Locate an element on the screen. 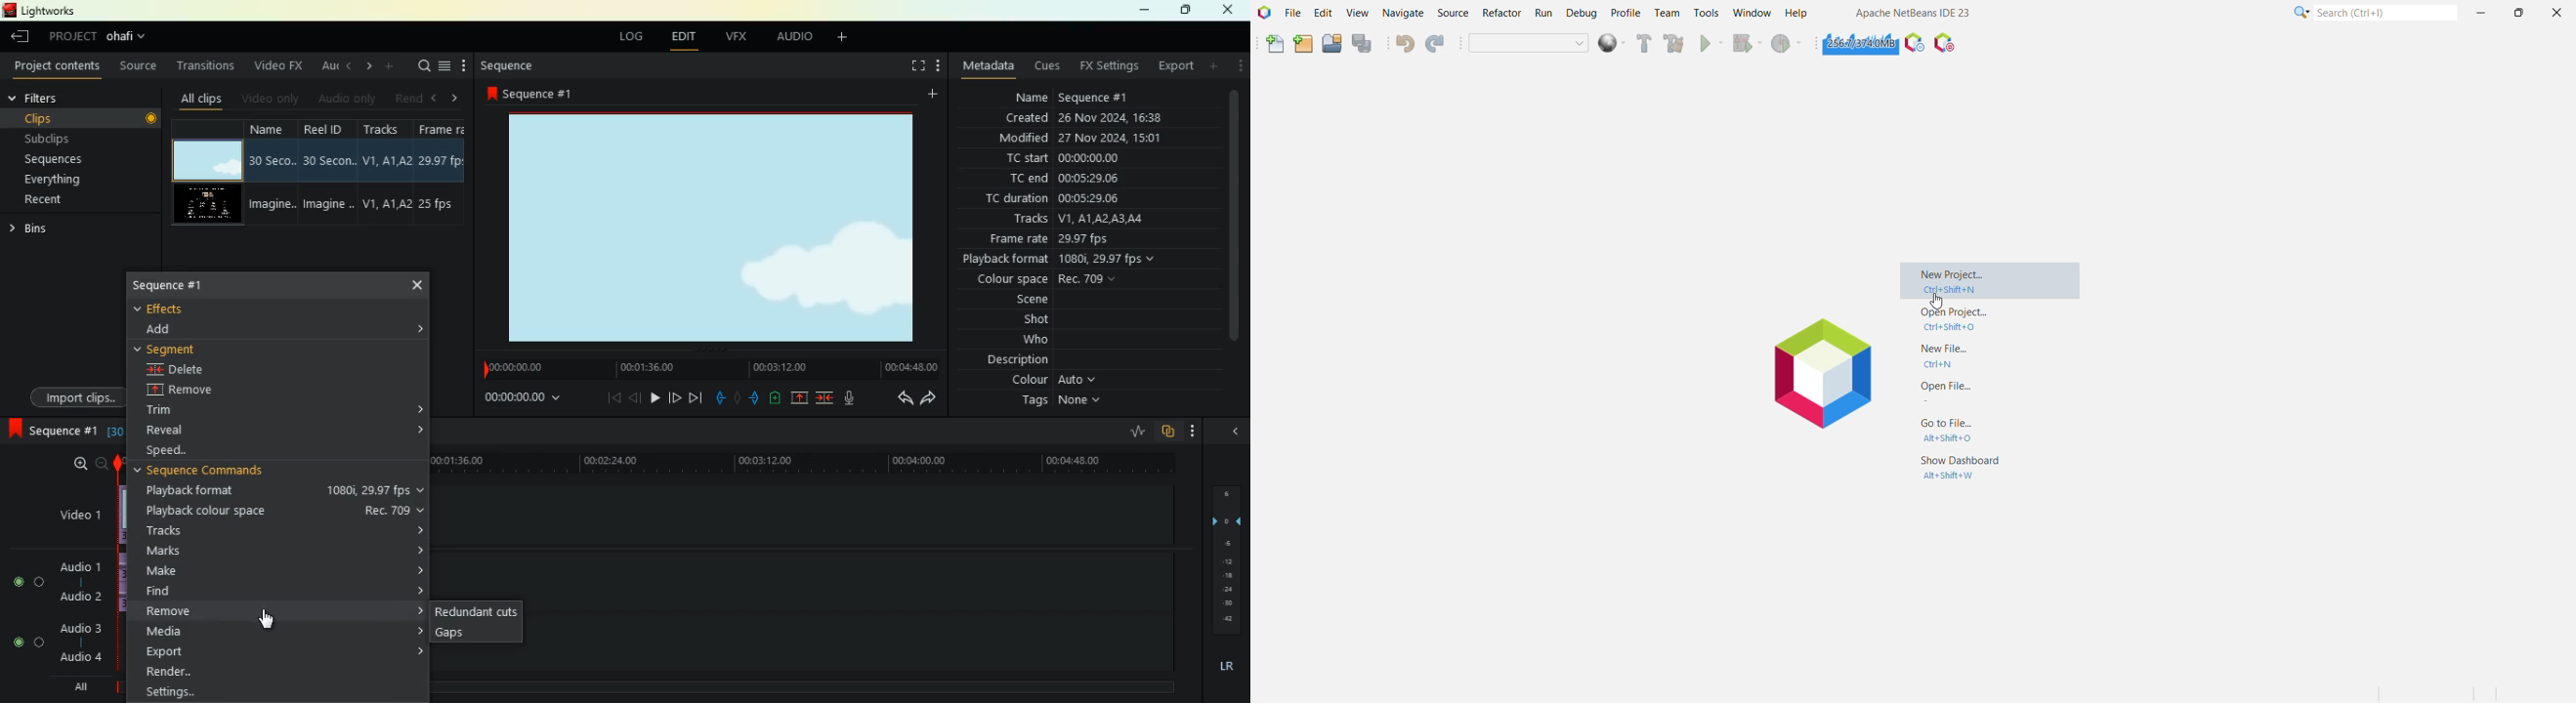 Image resolution: width=2576 pixels, height=728 pixels. everything is located at coordinates (53, 180).